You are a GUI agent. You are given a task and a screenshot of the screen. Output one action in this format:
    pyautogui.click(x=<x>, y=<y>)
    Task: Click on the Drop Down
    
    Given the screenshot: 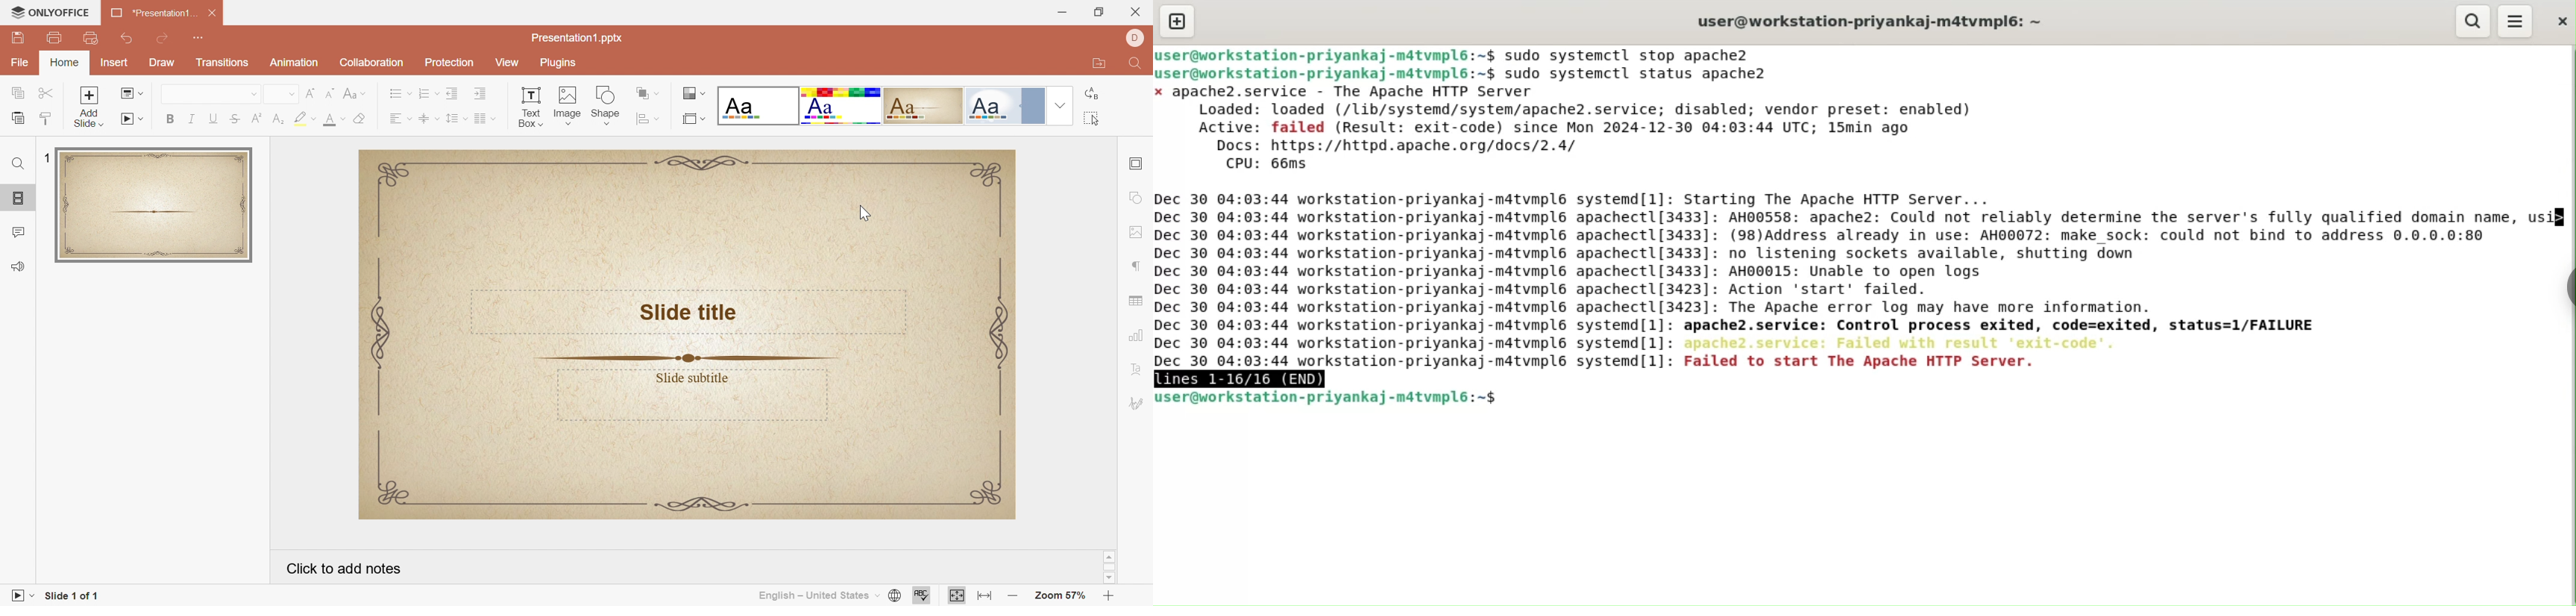 What is the action you would take?
    pyautogui.click(x=410, y=118)
    